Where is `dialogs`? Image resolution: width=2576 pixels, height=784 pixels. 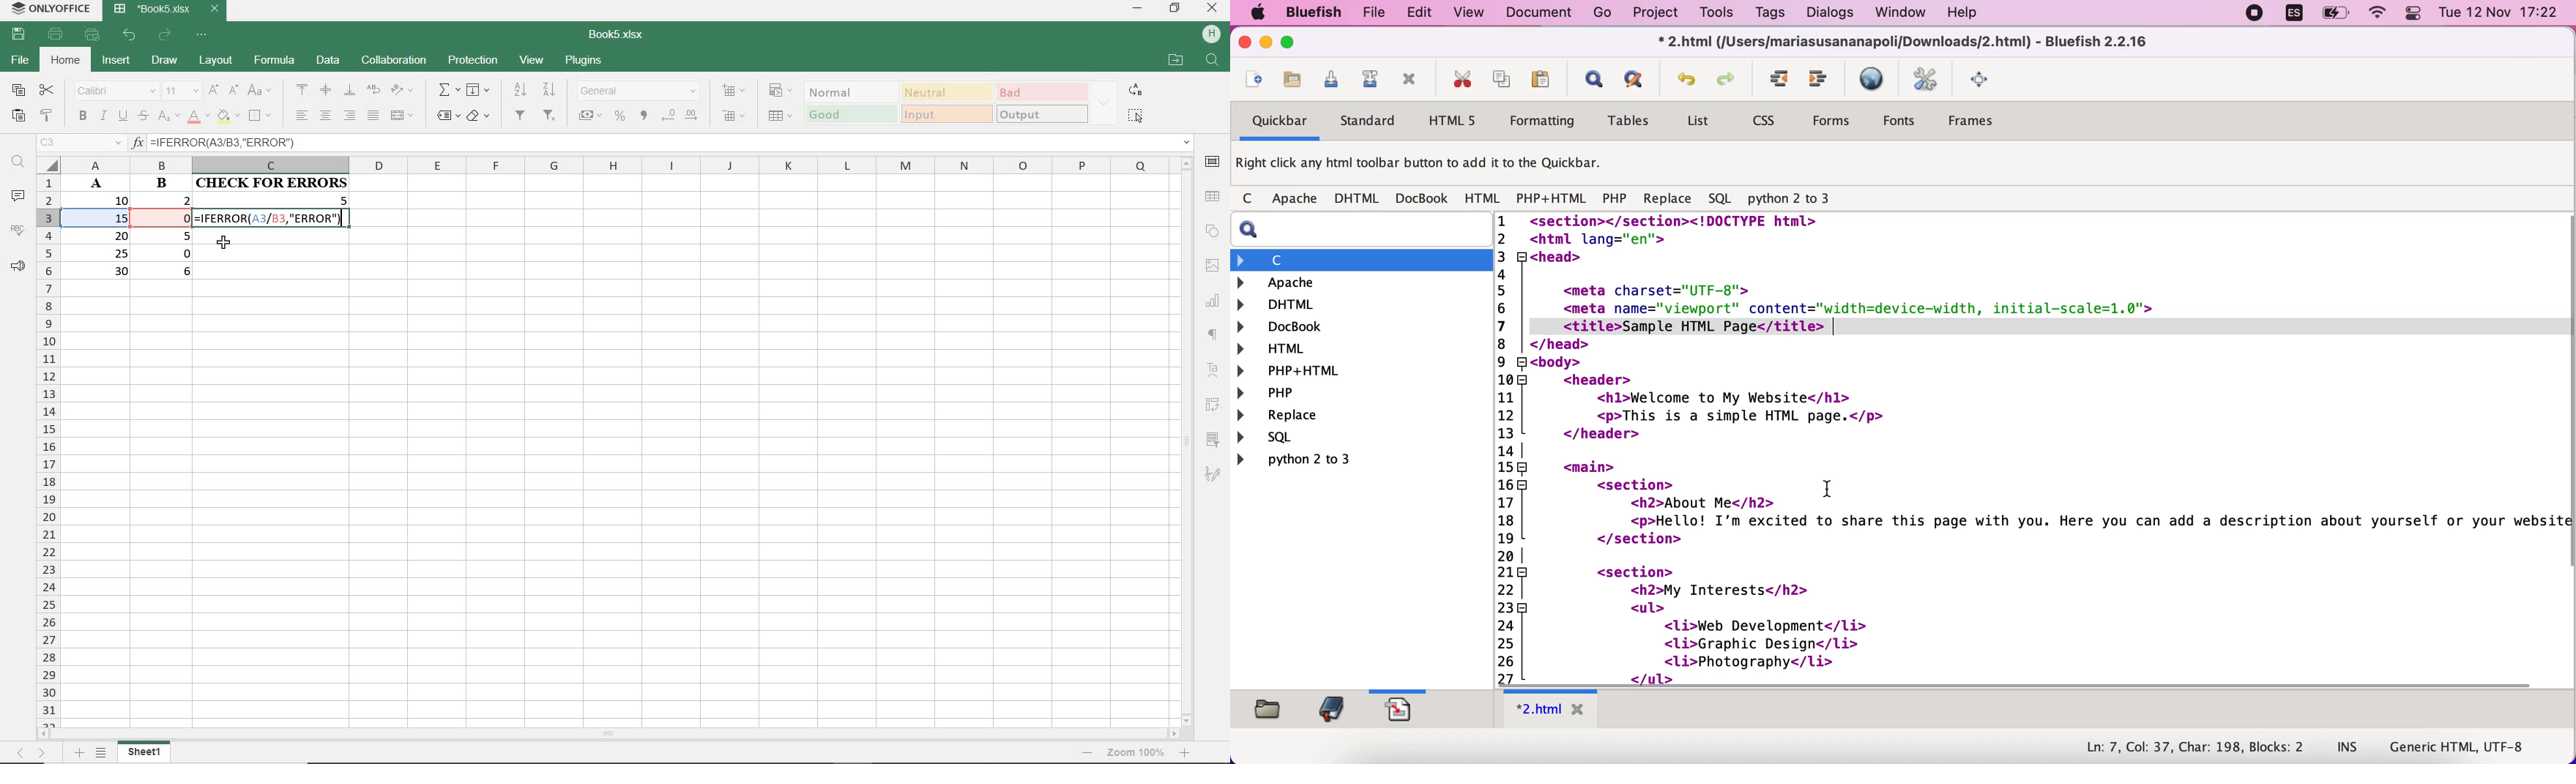
dialogs is located at coordinates (1829, 14).